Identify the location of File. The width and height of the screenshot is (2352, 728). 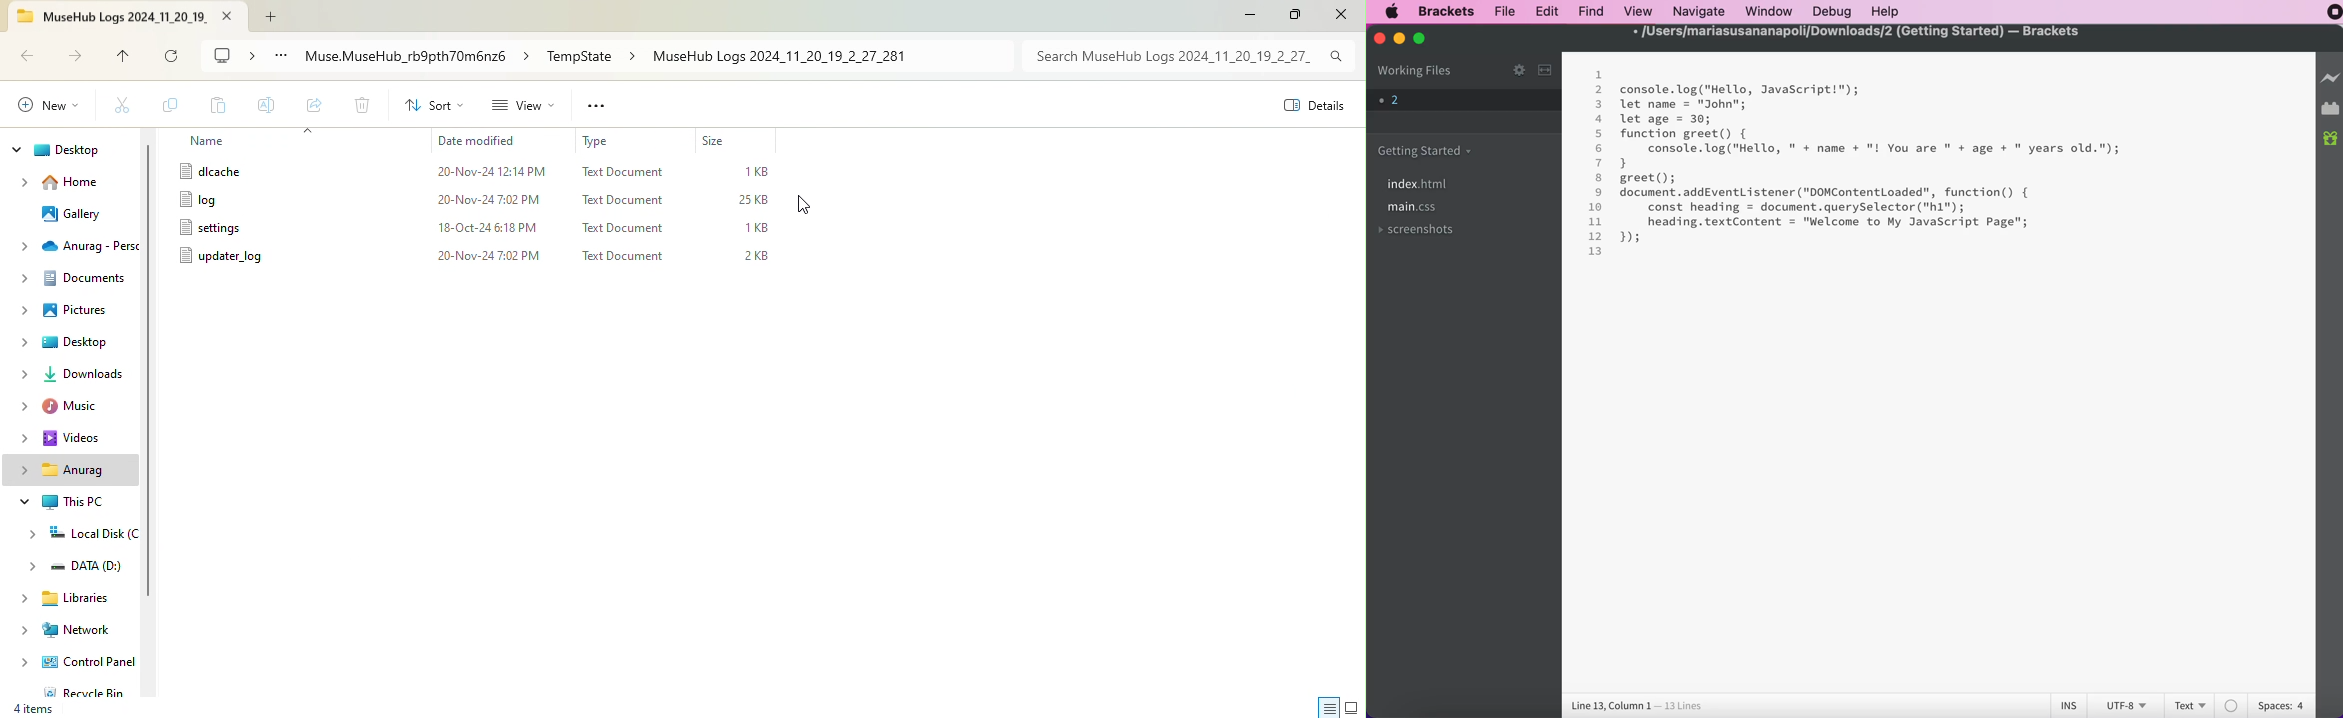
(483, 261).